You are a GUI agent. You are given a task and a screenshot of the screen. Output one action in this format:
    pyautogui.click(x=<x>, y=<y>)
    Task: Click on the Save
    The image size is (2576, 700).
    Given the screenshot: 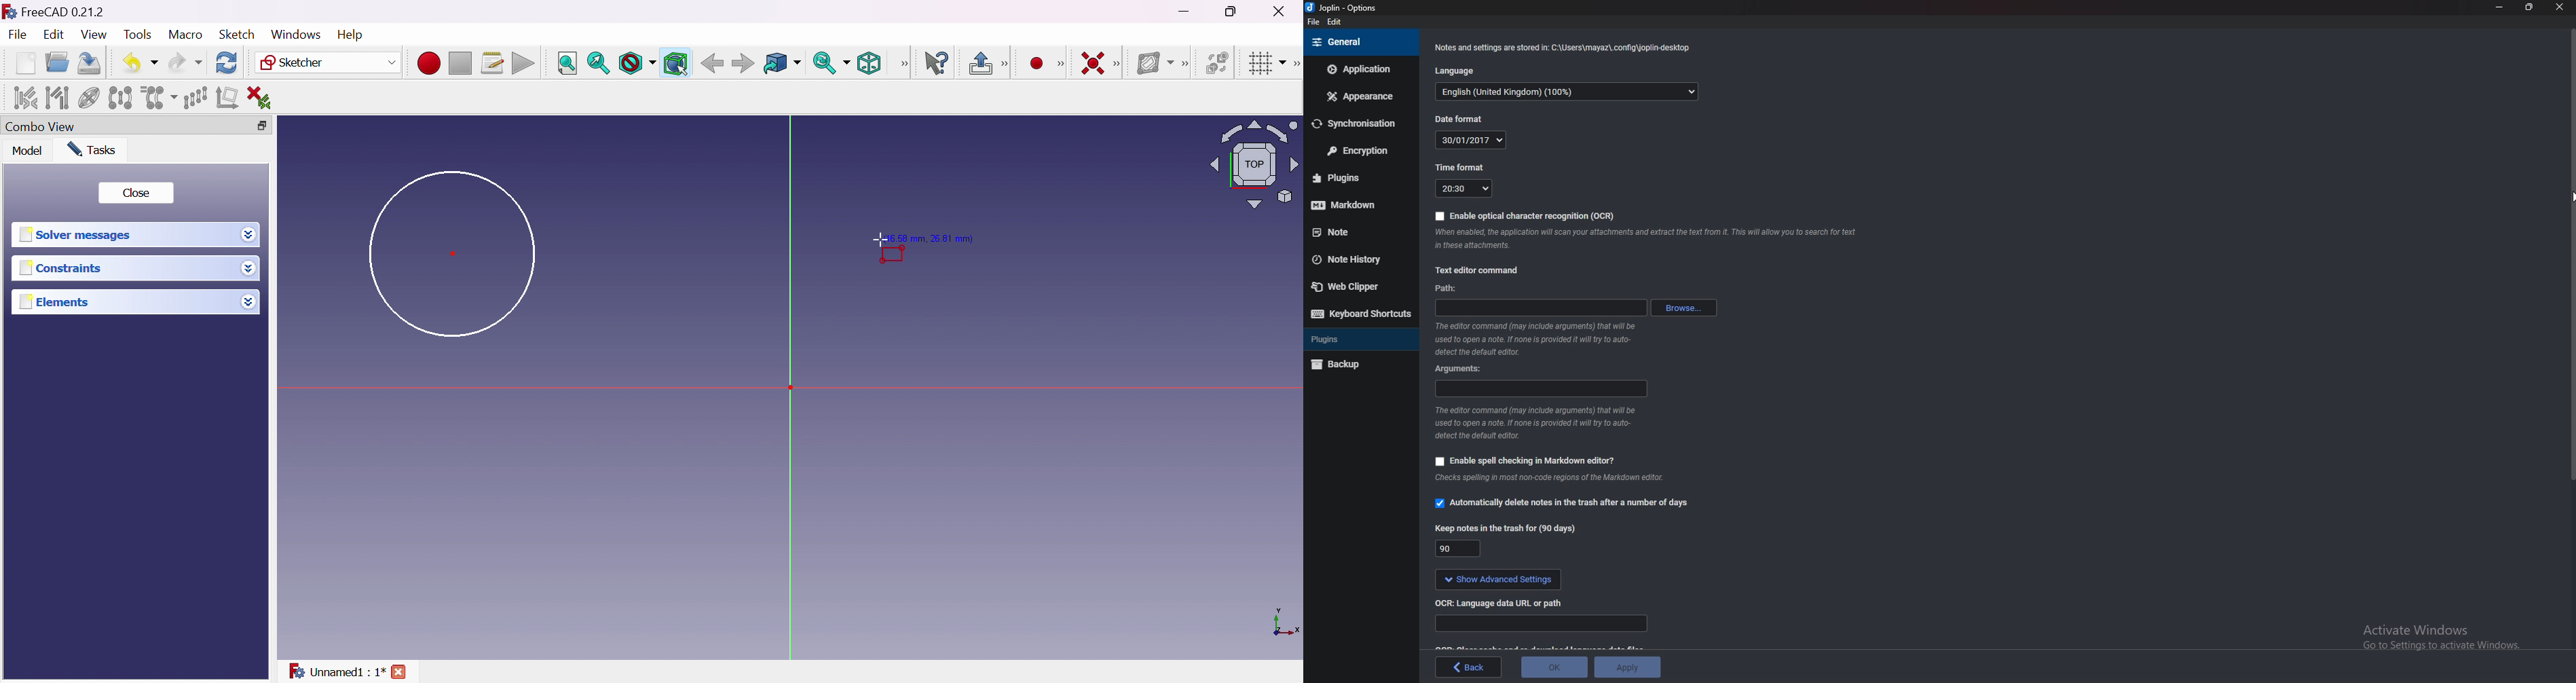 What is the action you would take?
    pyautogui.click(x=87, y=62)
    